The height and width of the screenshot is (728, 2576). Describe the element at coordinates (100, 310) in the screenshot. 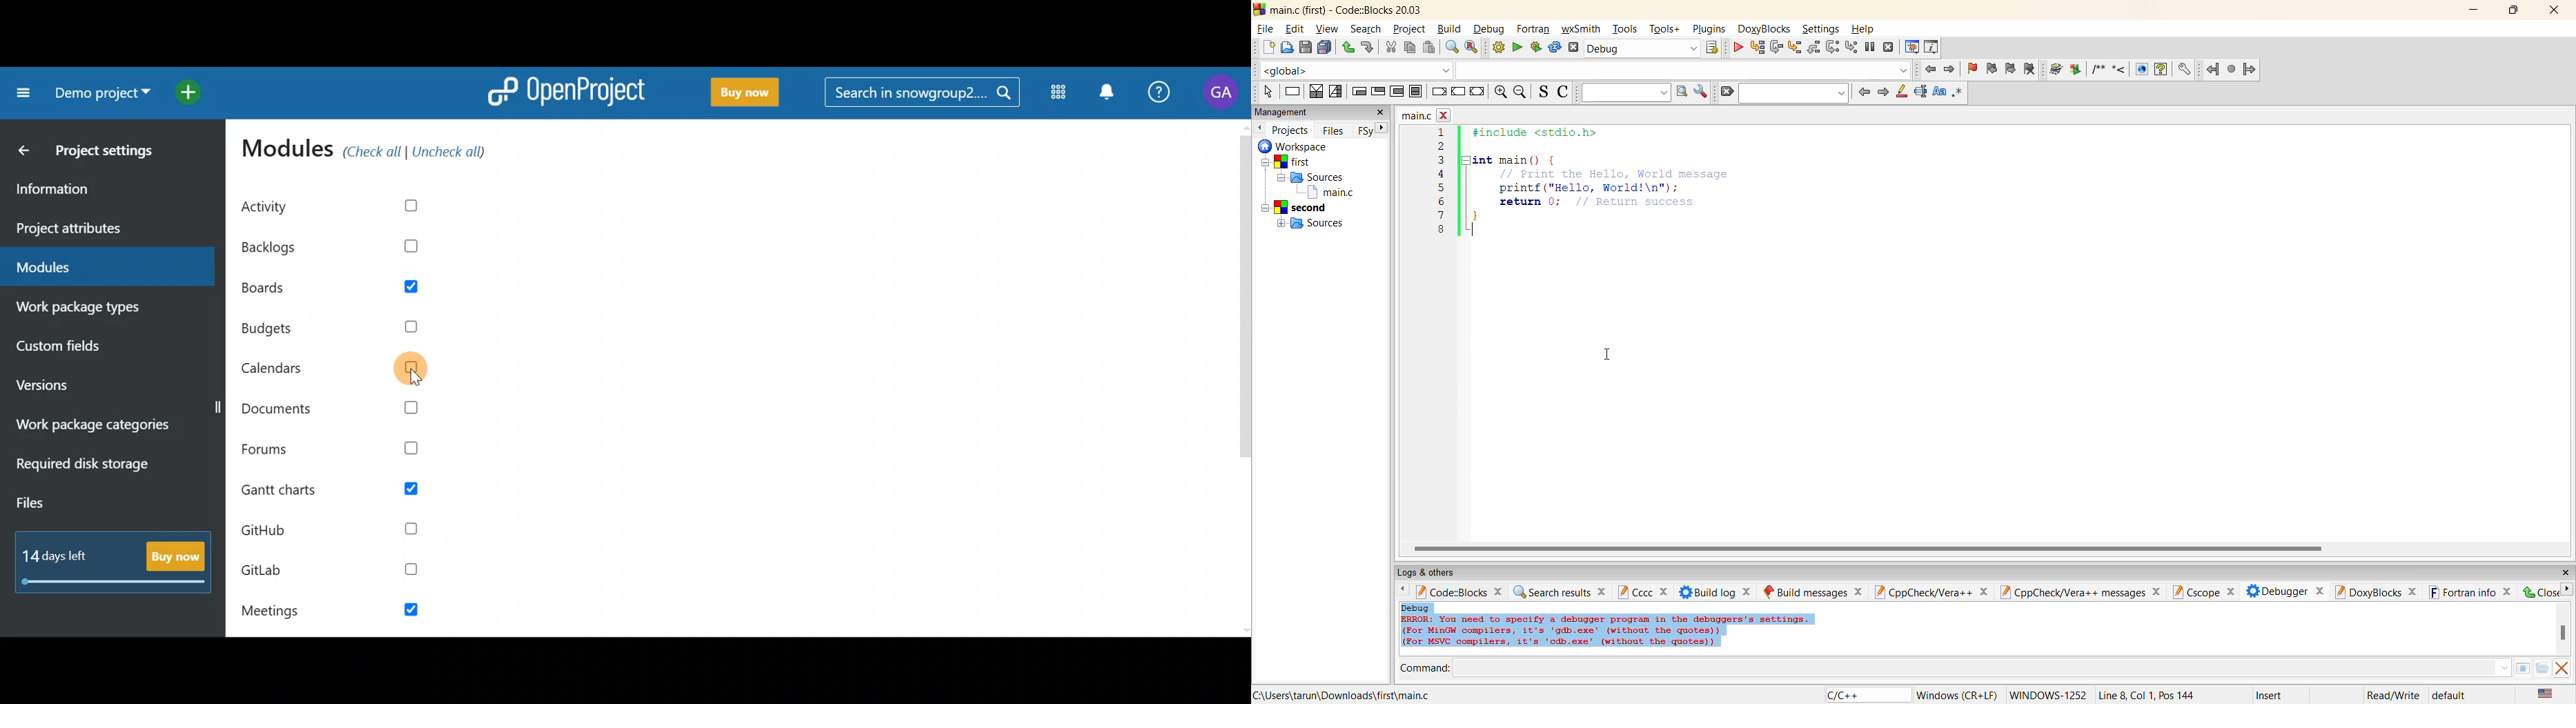

I see `Work package types` at that location.